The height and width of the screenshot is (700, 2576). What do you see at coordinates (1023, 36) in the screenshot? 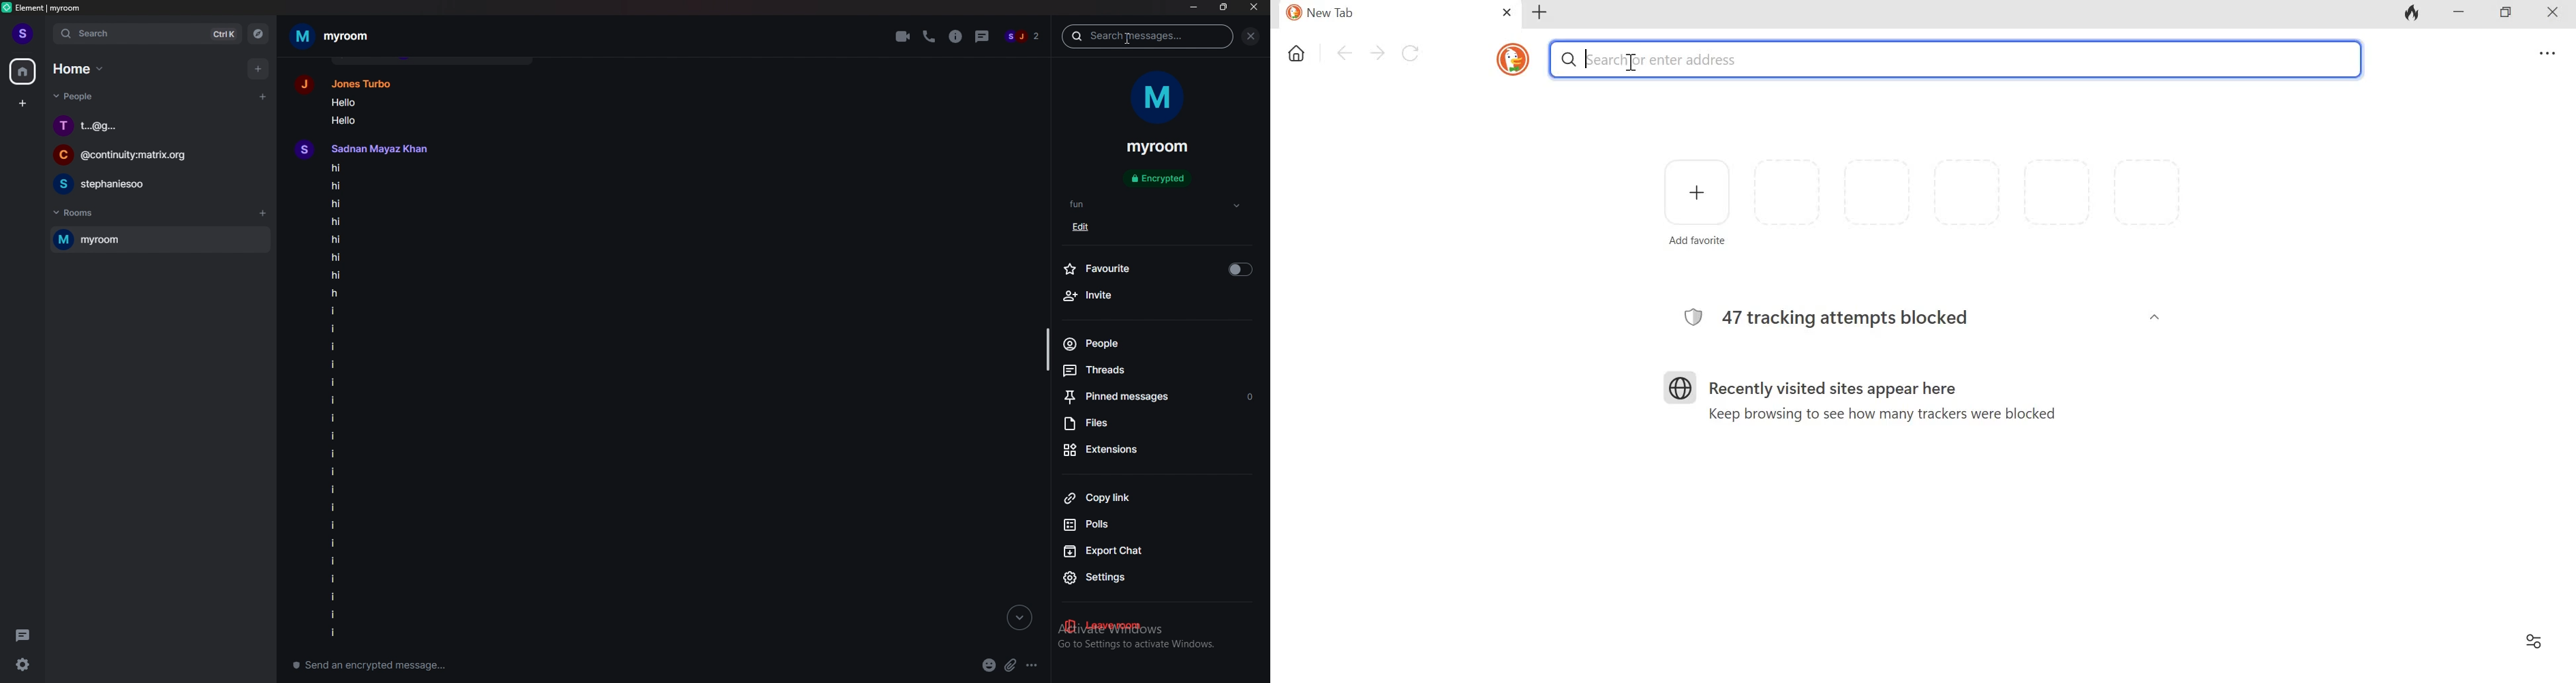
I see `members` at bounding box center [1023, 36].